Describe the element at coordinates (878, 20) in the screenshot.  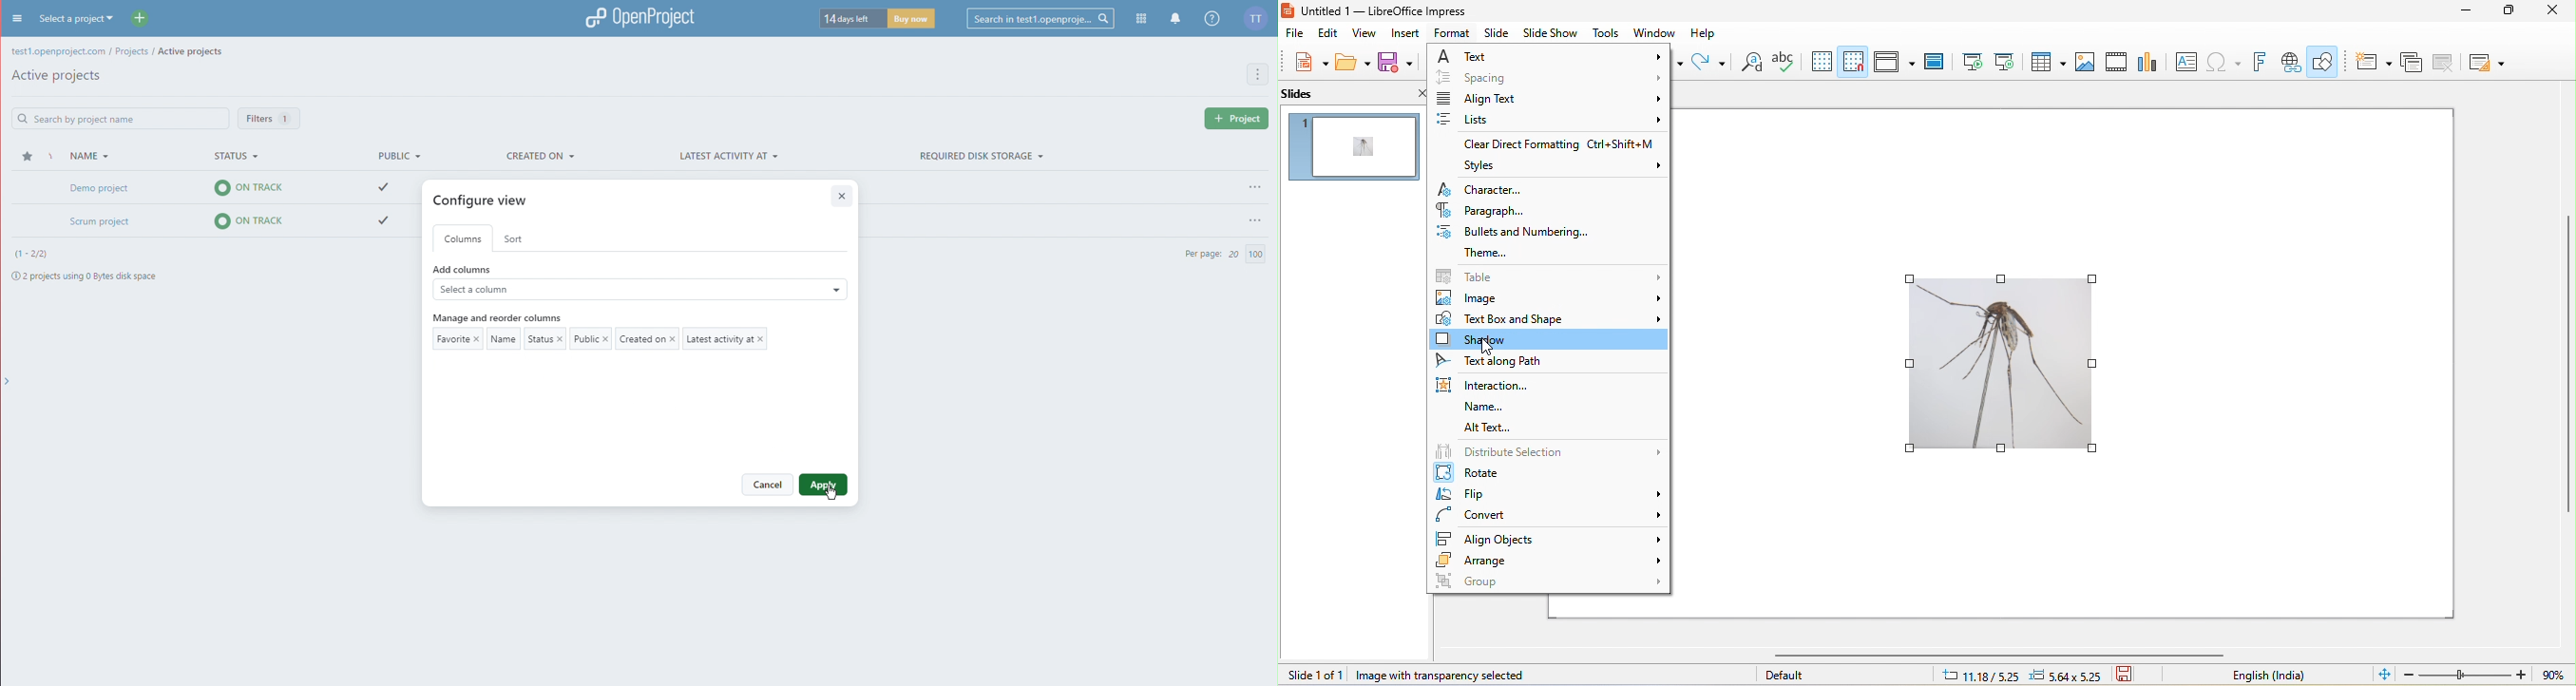
I see `Trial timer` at that location.